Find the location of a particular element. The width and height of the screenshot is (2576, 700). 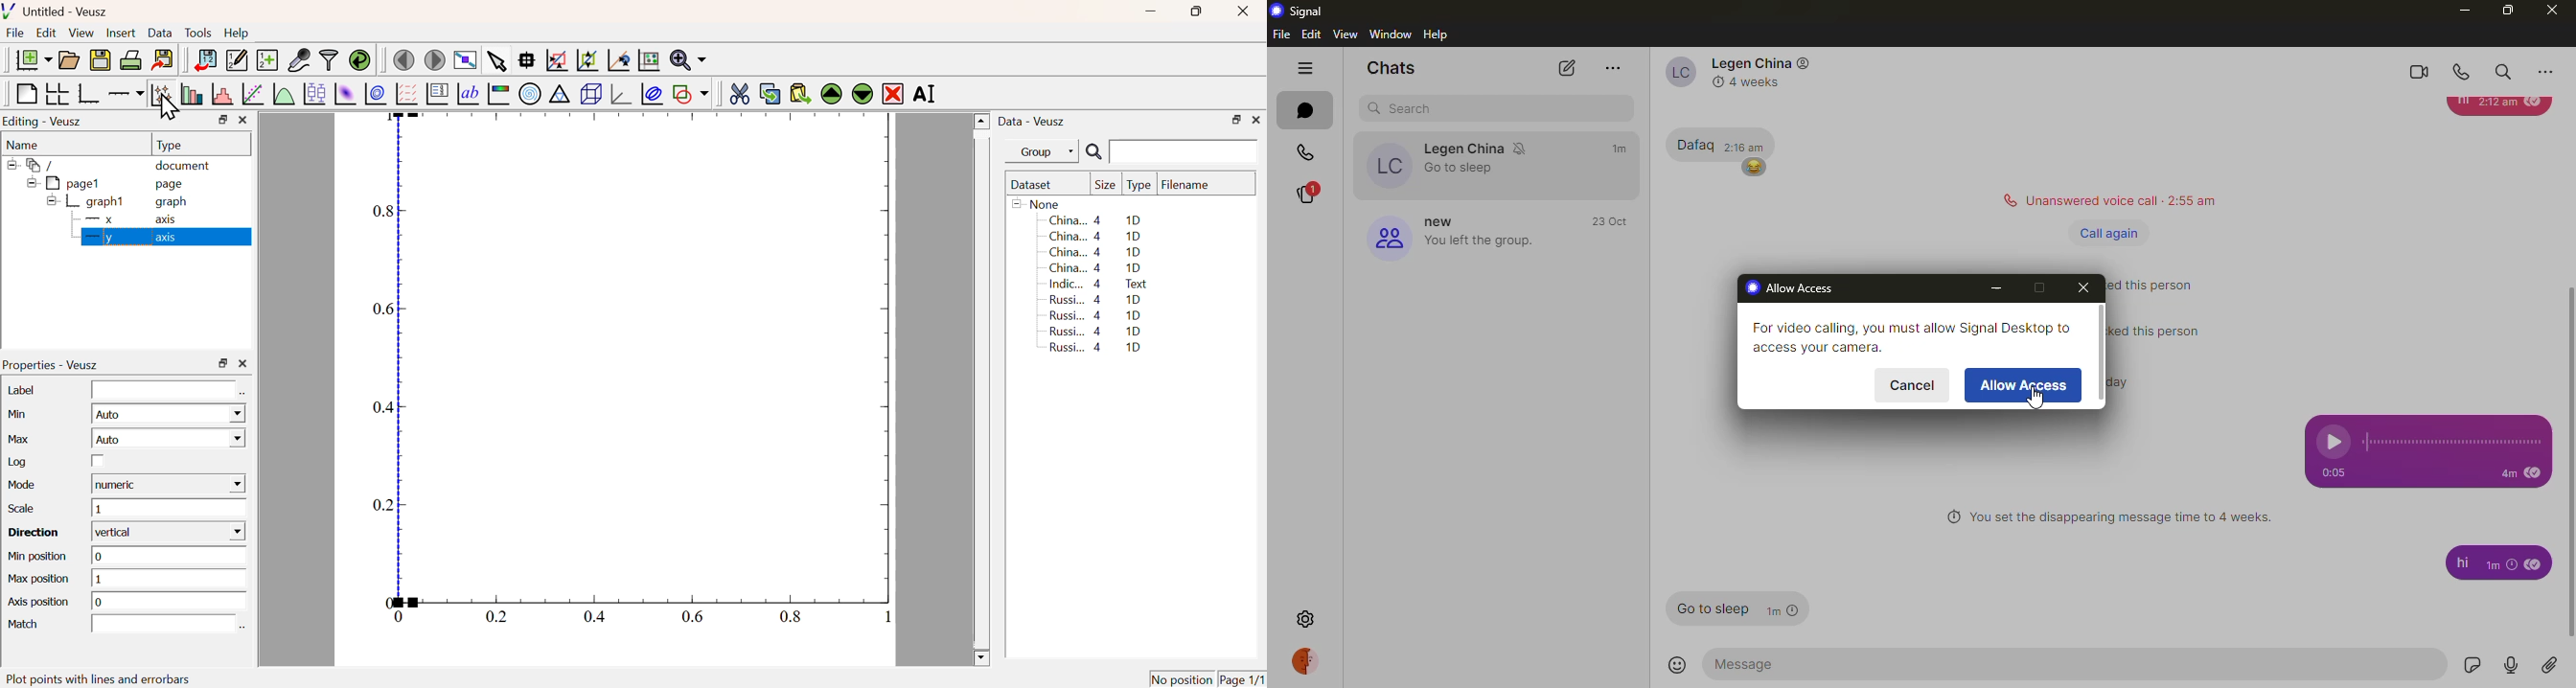

Log is located at coordinates (20, 462).